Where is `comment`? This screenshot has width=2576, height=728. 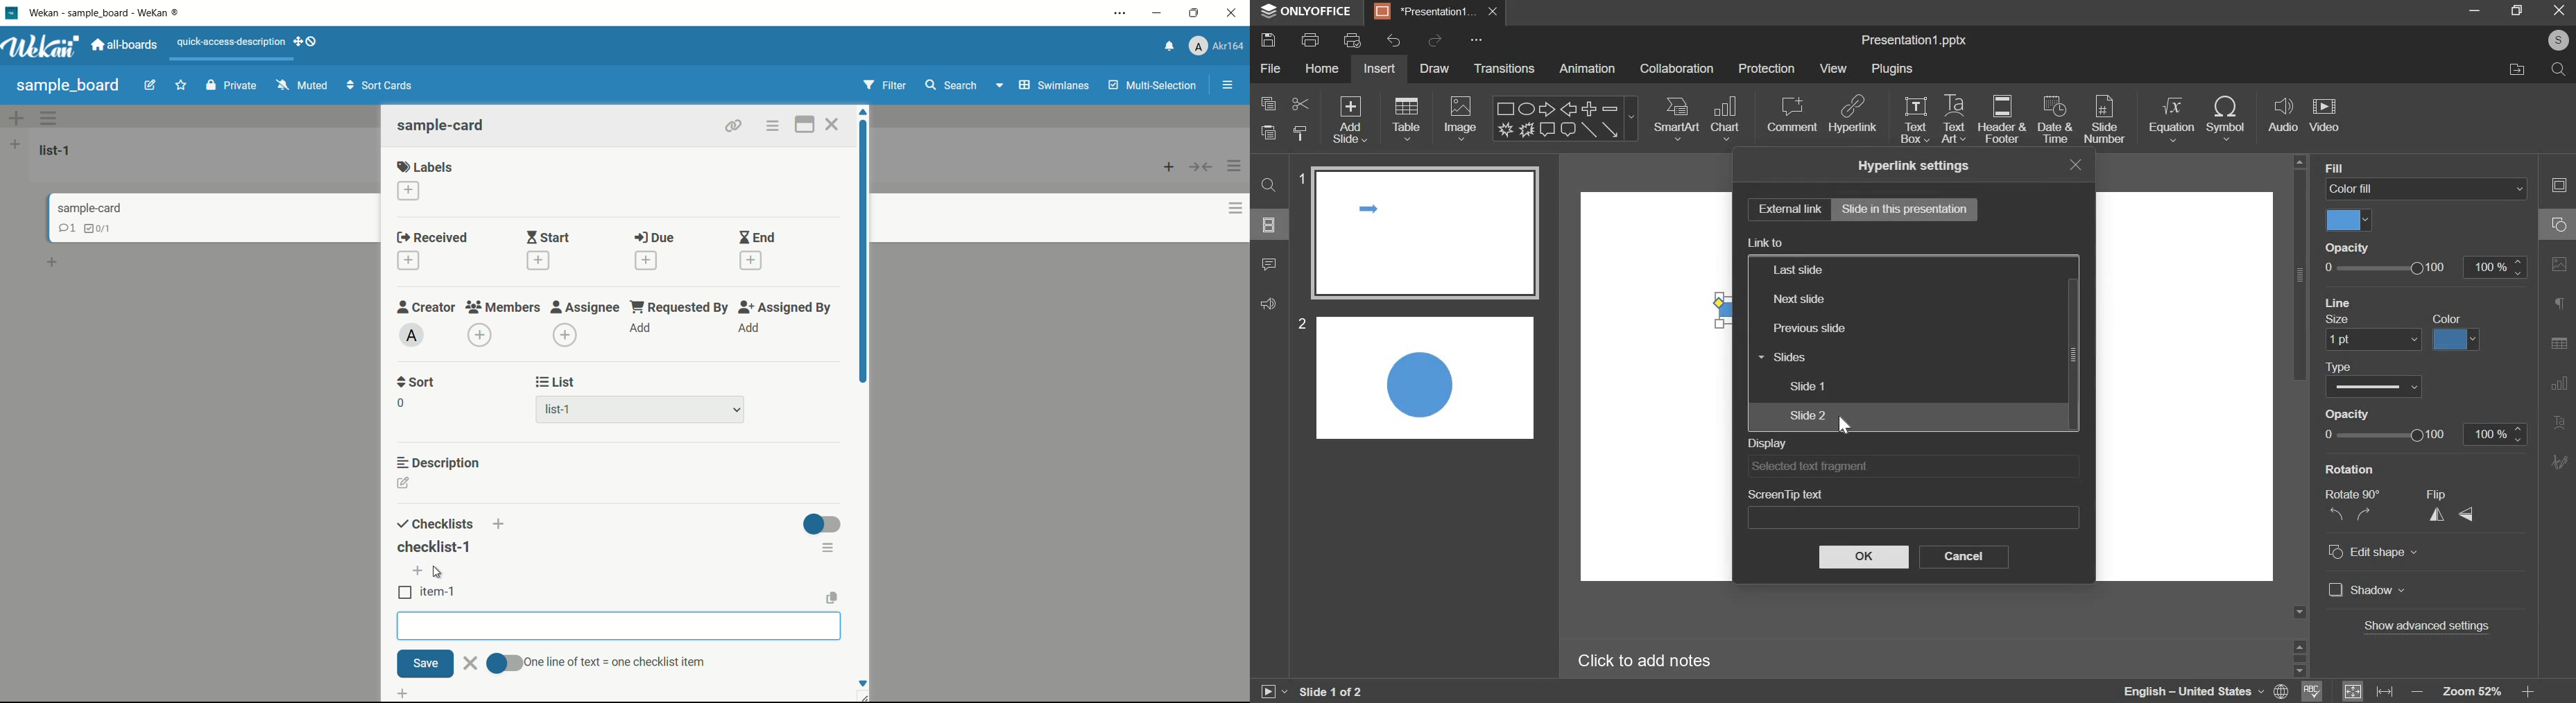 comment is located at coordinates (1793, 114).